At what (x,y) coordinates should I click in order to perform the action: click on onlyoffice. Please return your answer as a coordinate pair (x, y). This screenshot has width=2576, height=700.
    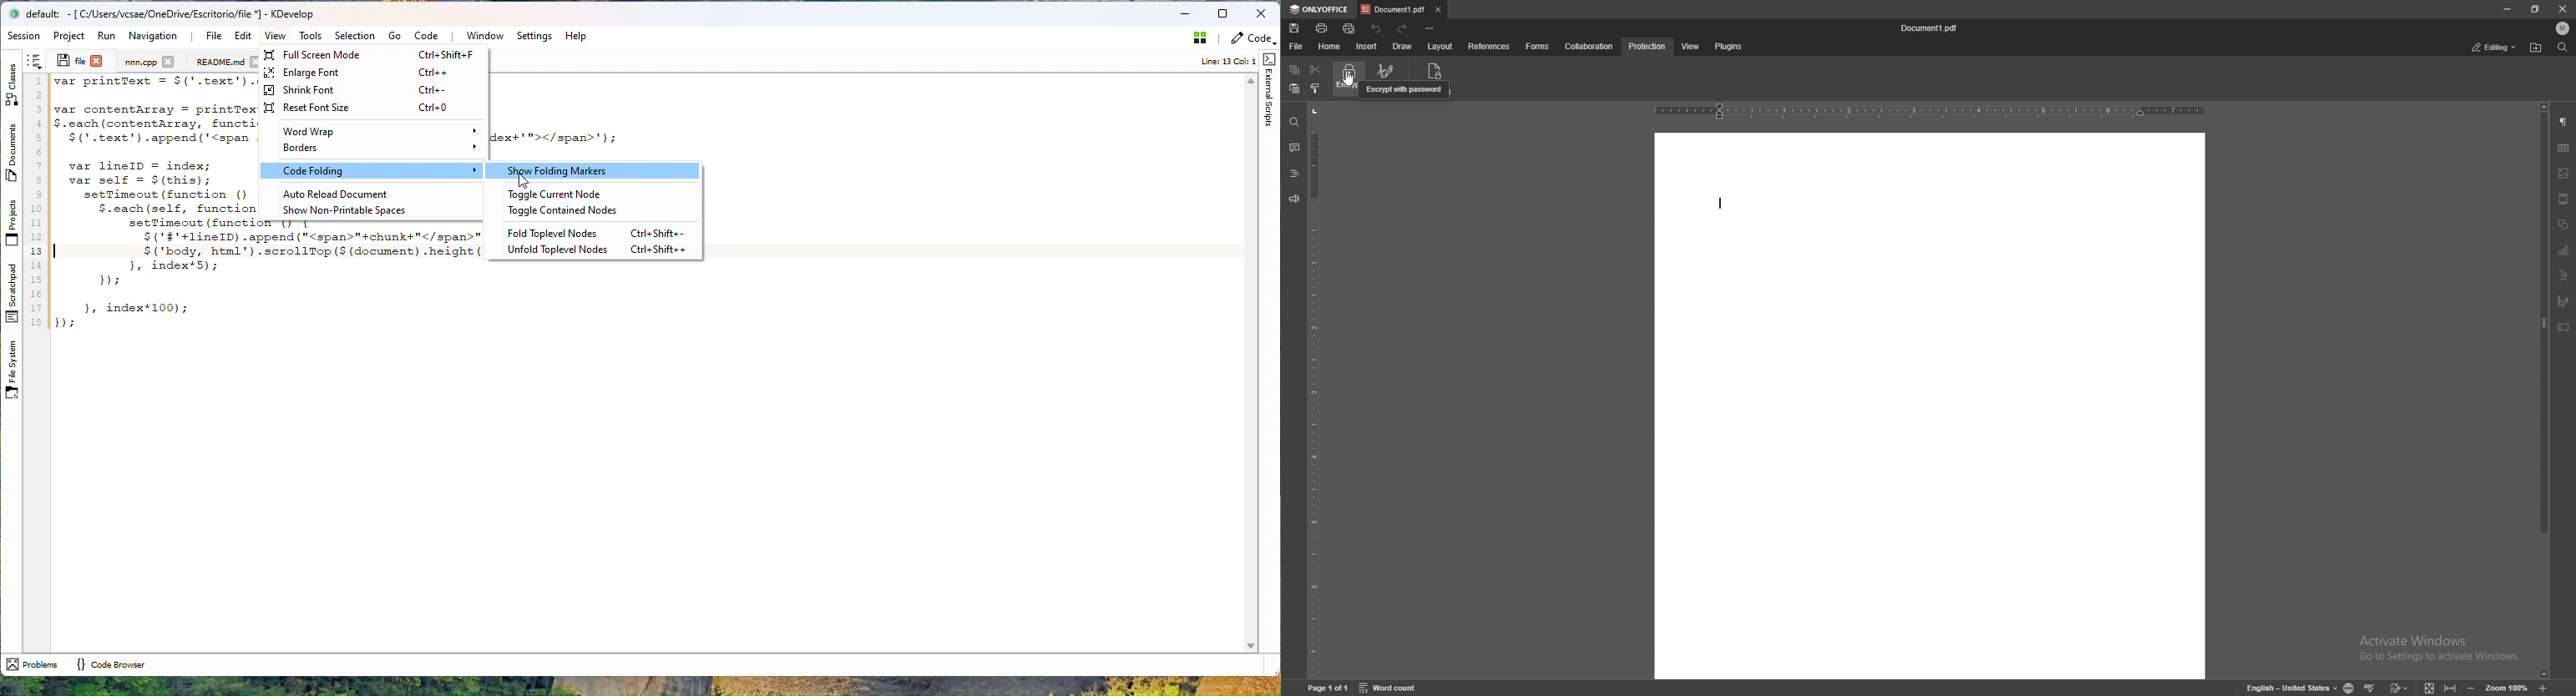
    Looking at the image, I should click on (1318, 9).